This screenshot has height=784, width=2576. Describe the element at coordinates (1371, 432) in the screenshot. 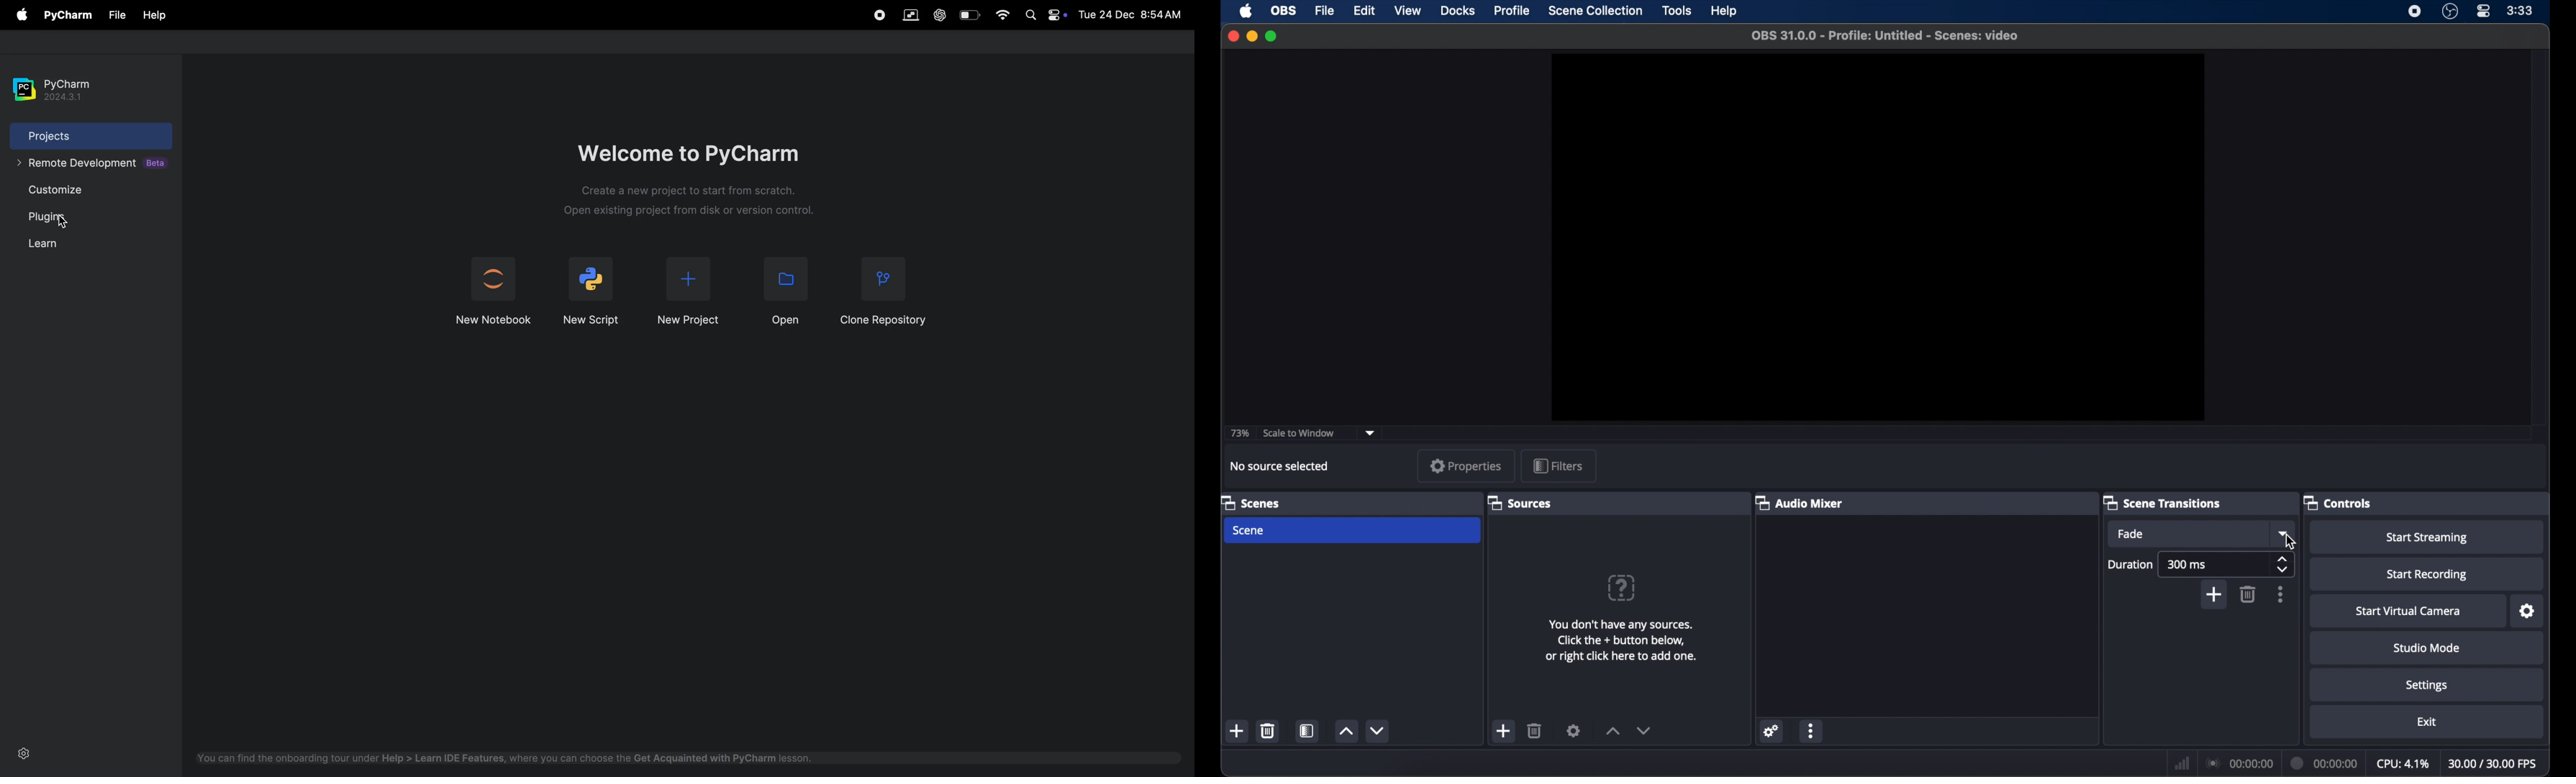

I see `dropdown` at that location.